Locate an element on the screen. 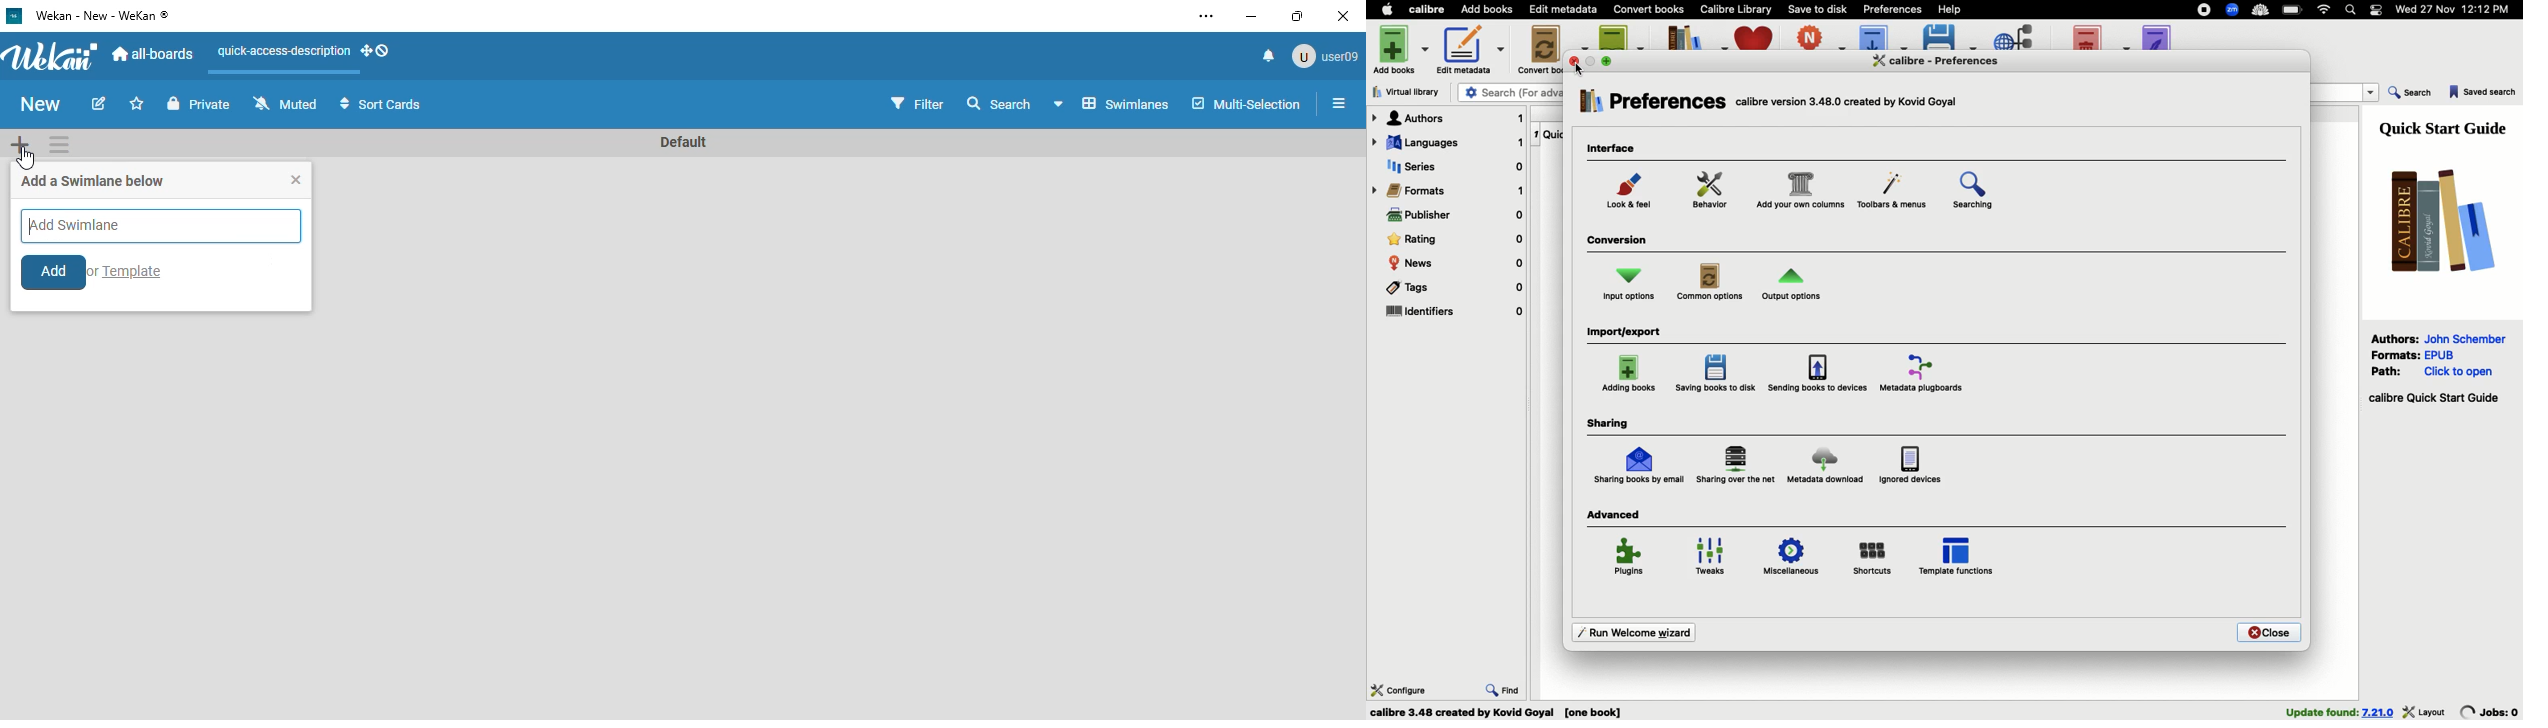  Miscellaneous is located at coordinates (1791, 559).